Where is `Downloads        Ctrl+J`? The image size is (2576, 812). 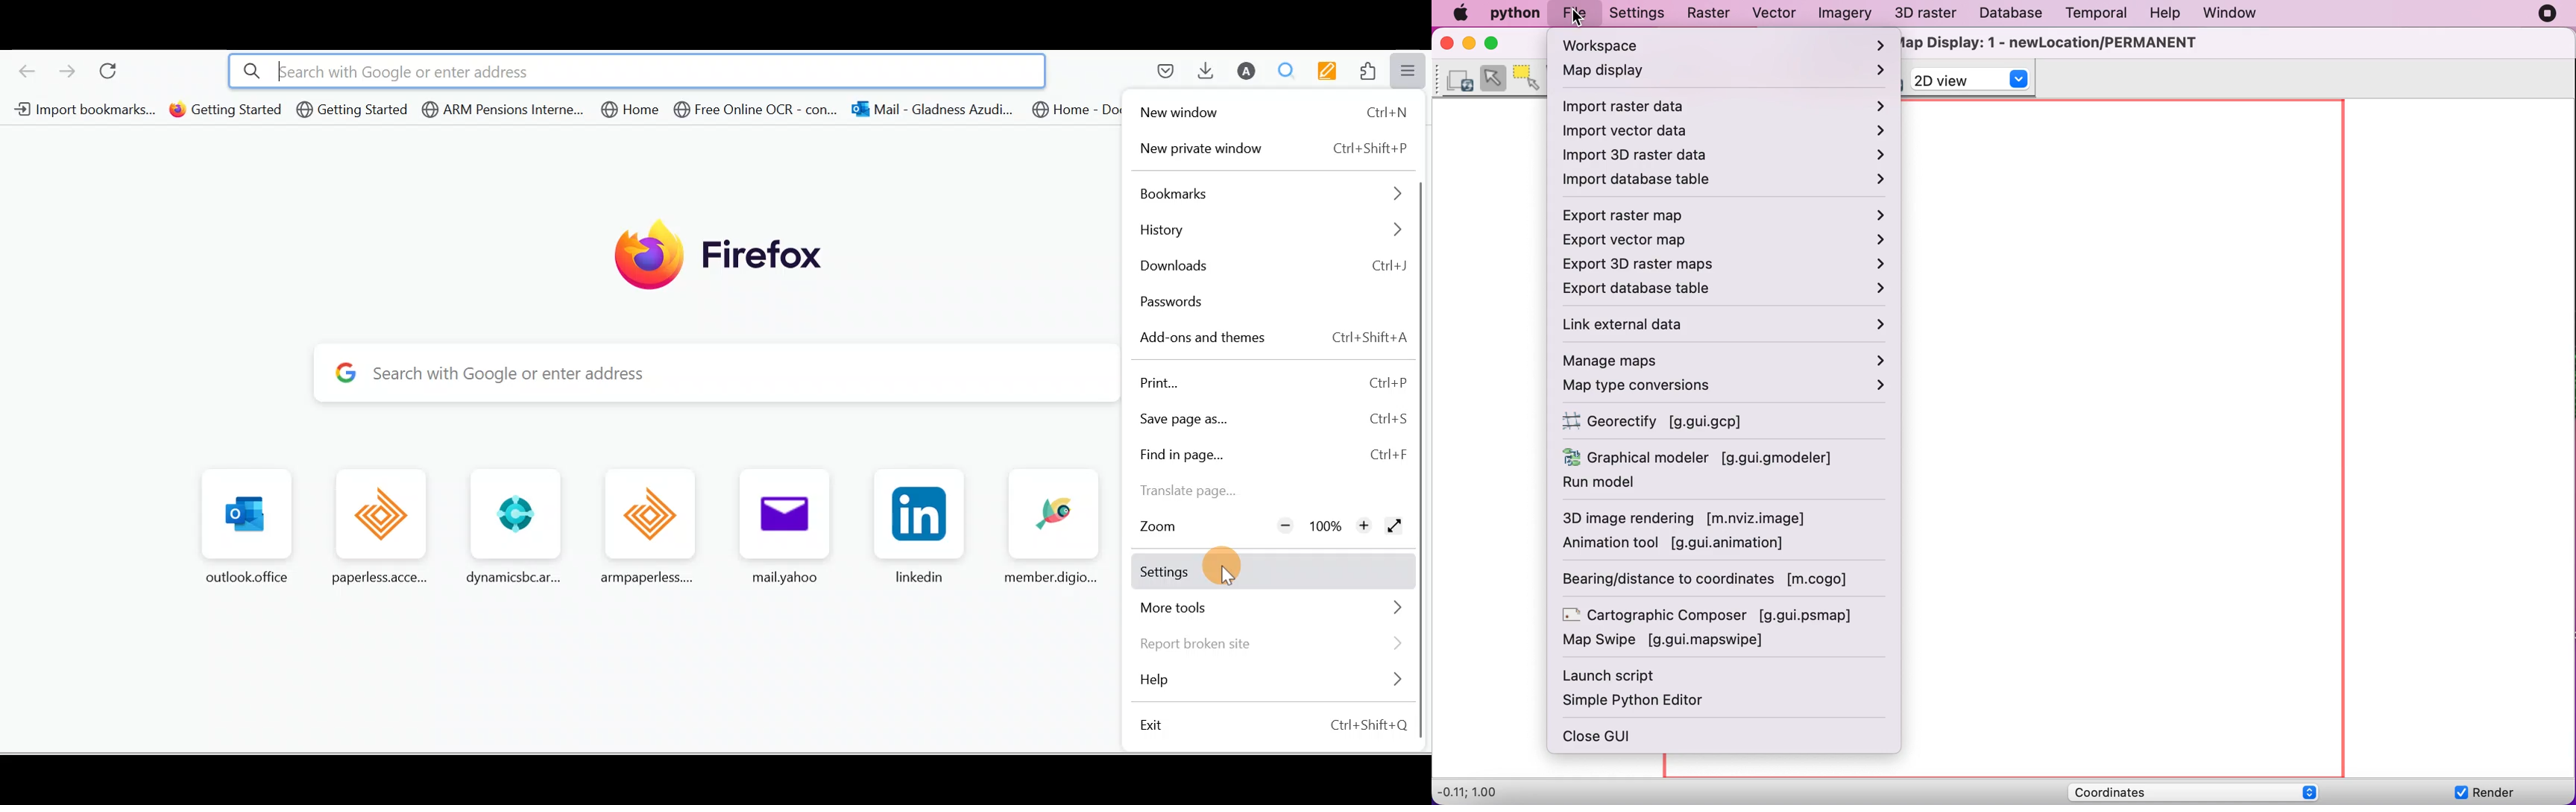 Downloads        Ctrl+J is located at coordinates (1269, 267).